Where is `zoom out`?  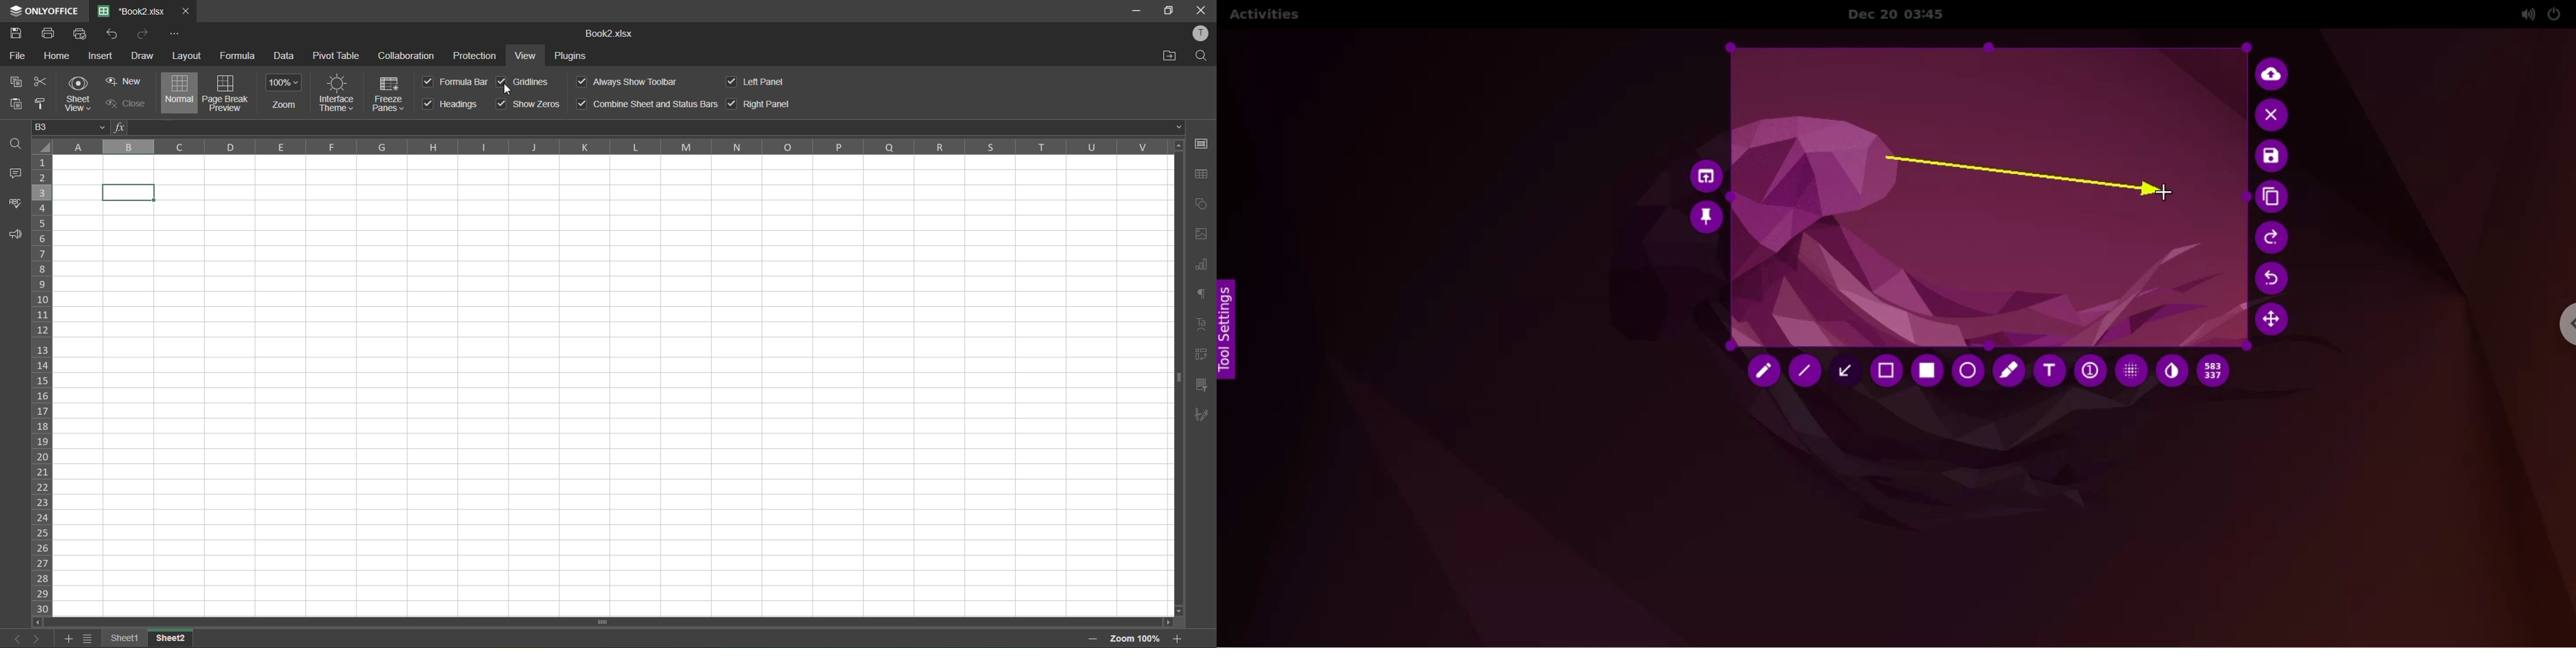
zoom out is located at coordinates (1096, 638).